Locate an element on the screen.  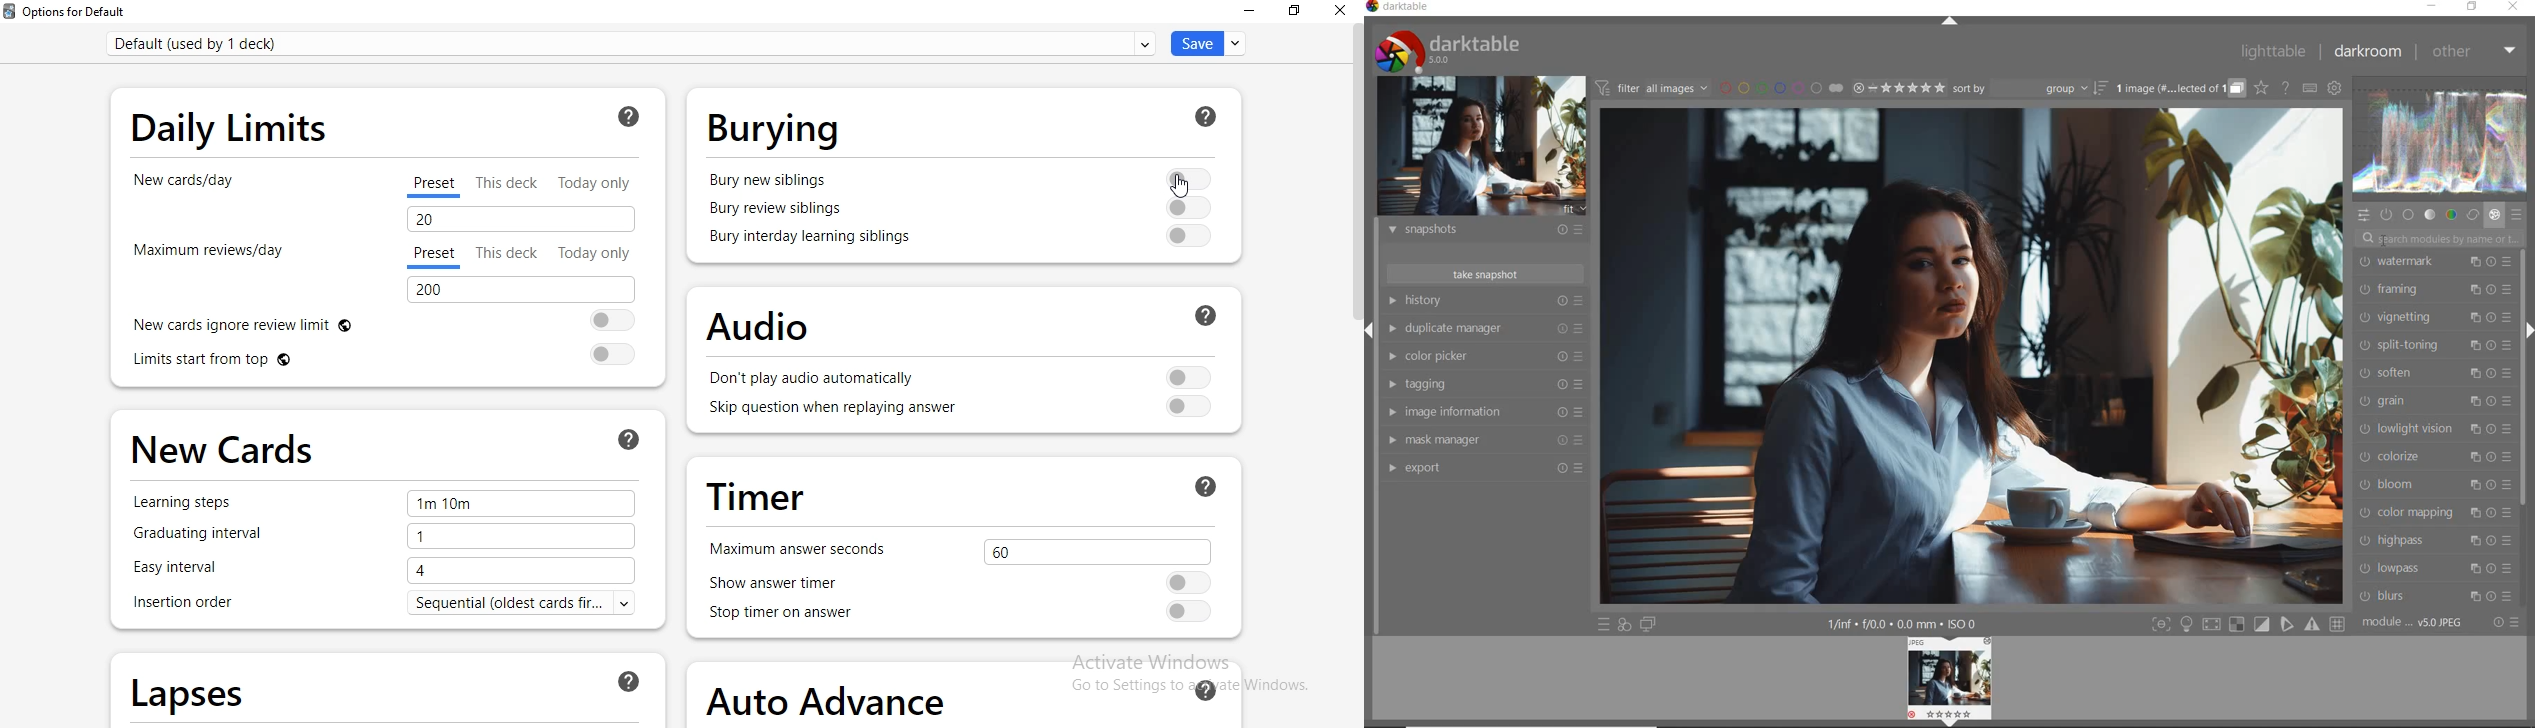
bury review siblings is located at coordinates (777, 211).